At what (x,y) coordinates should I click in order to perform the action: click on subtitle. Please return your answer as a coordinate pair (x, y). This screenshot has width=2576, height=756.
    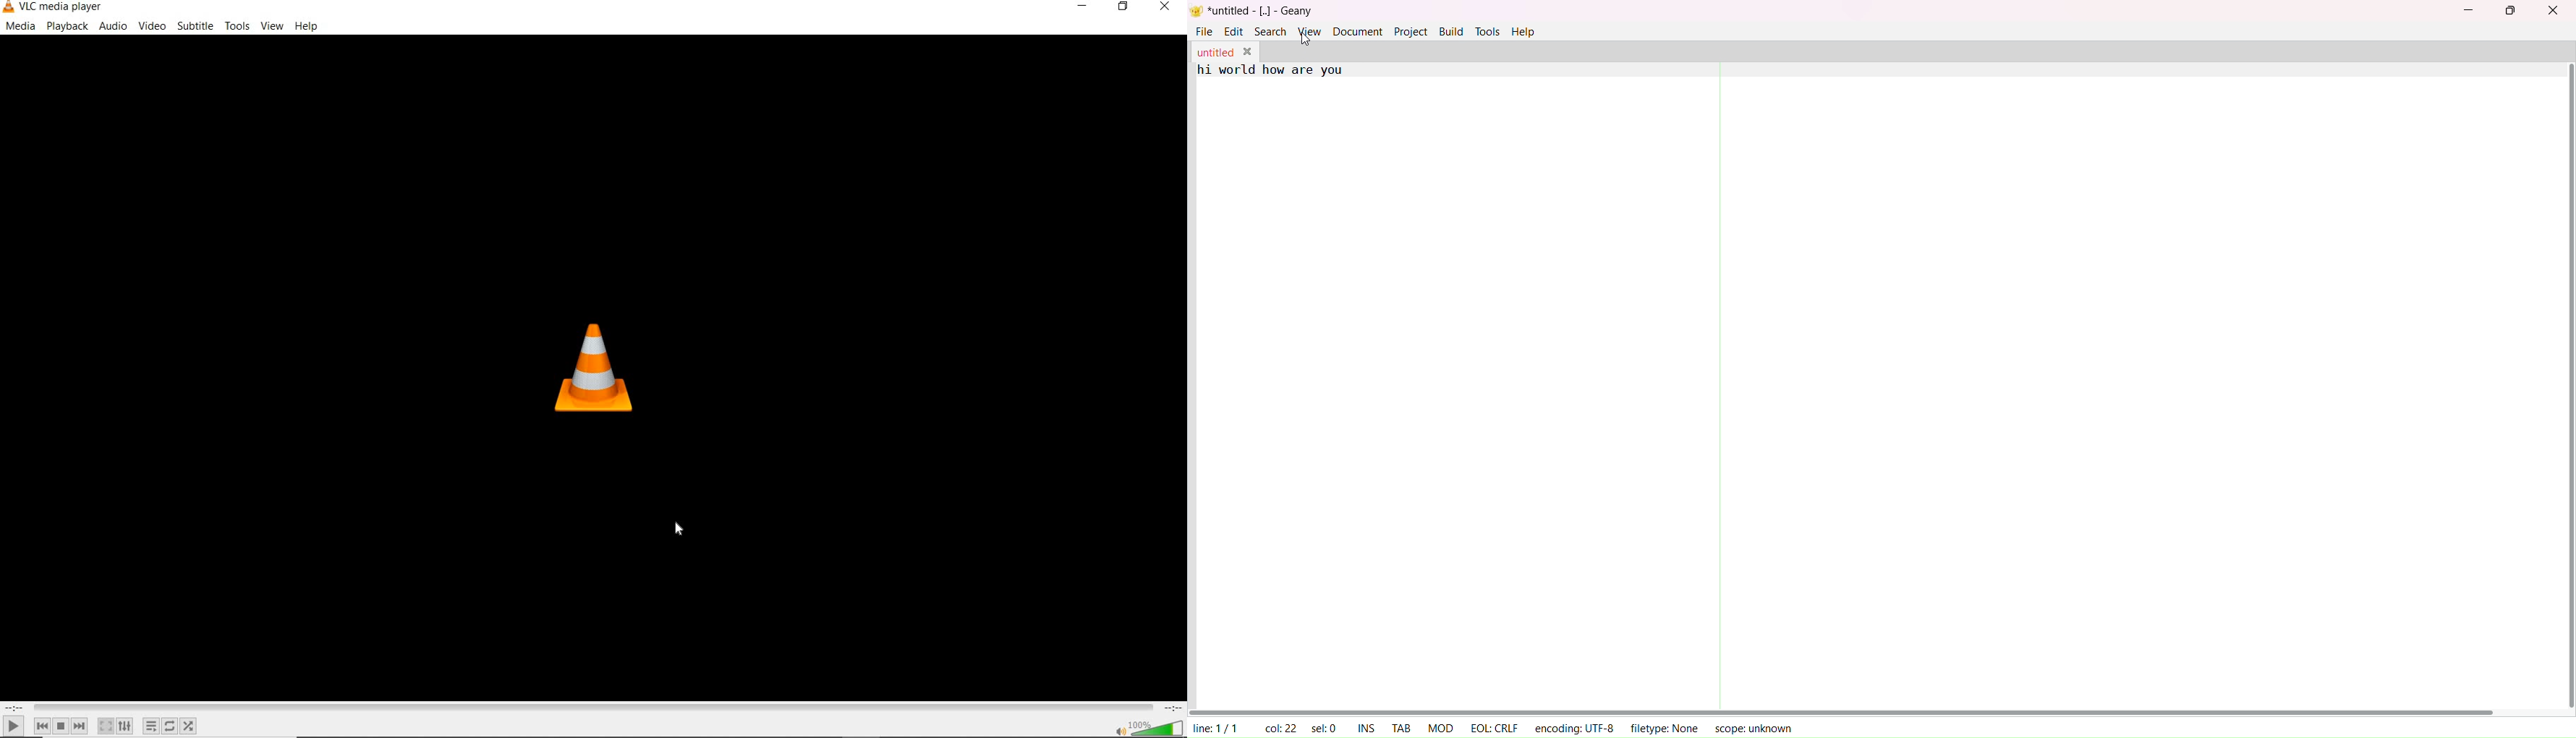
    Looking at the image, I should click on (195, 26).